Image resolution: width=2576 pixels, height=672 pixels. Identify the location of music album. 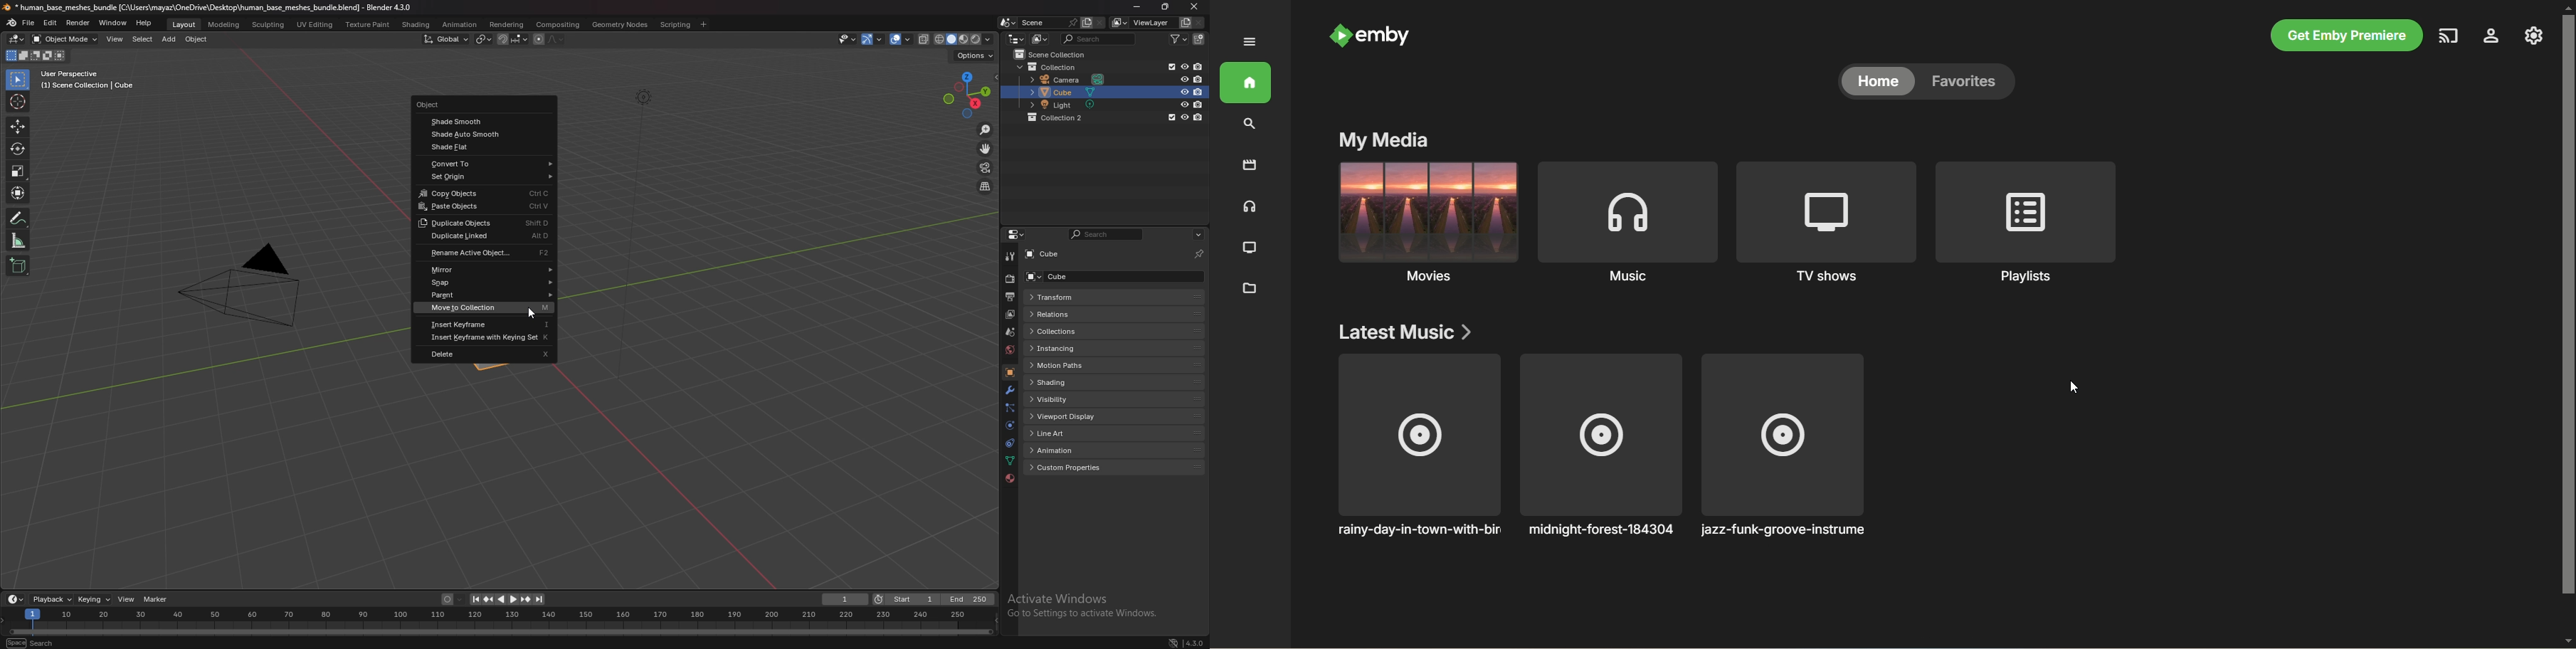
(1783, 445).